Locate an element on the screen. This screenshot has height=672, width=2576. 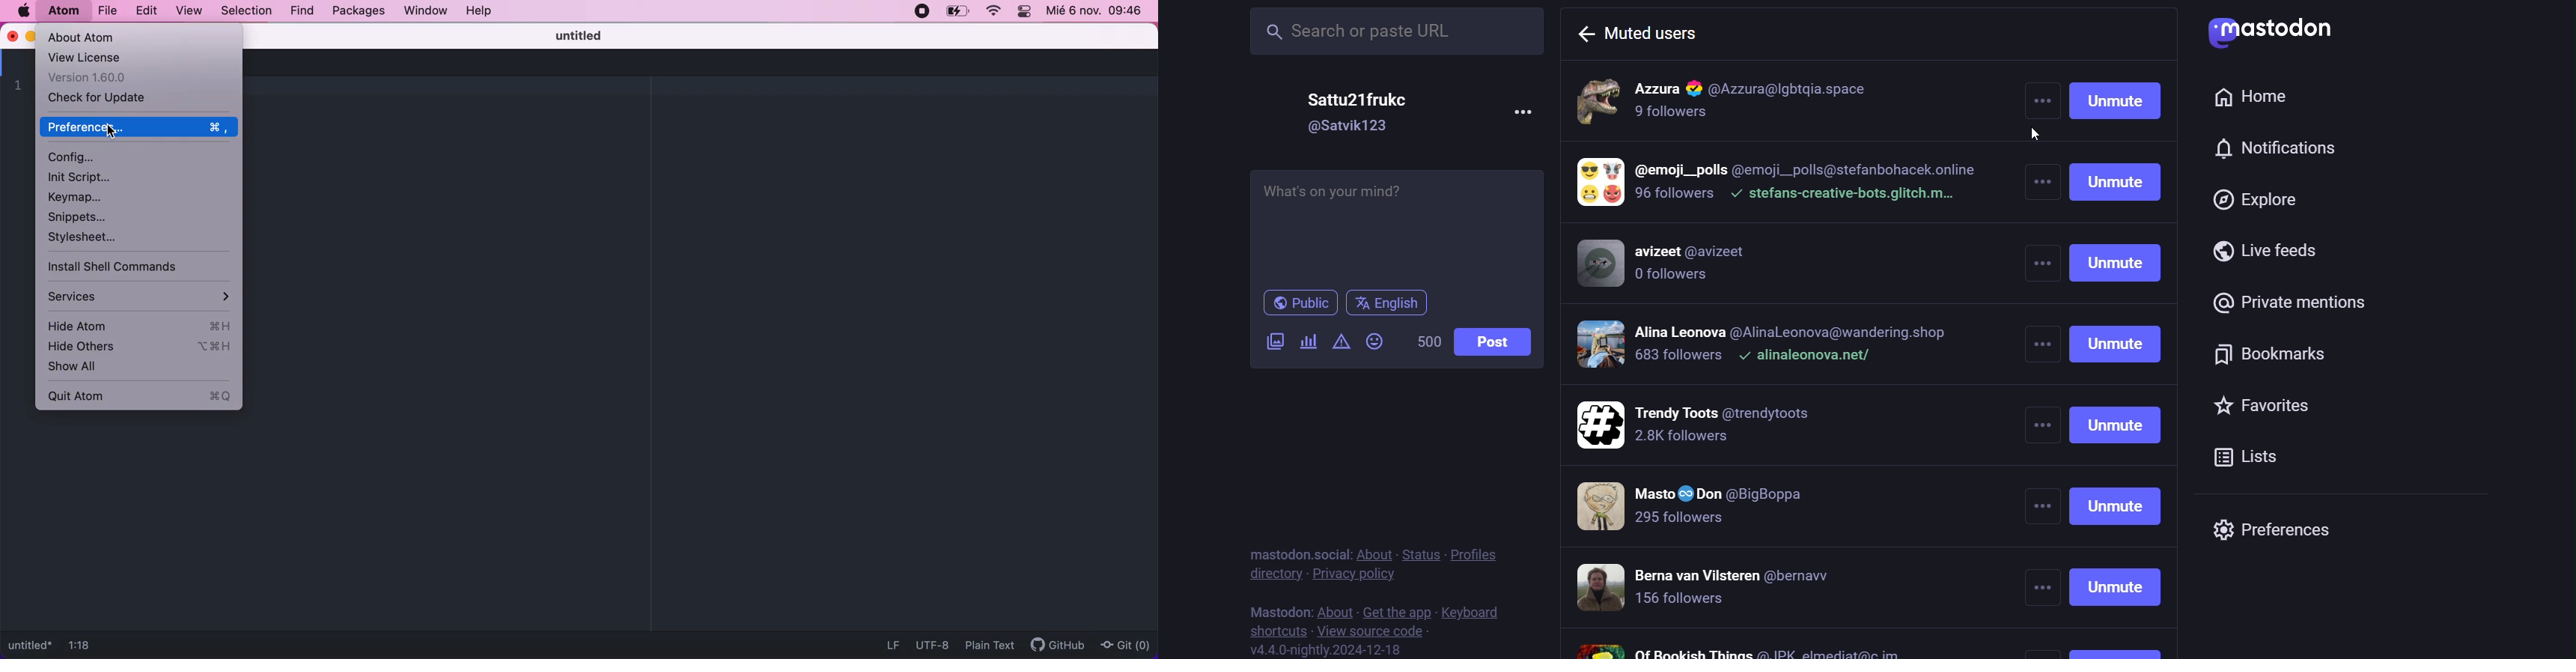
more is located at coordinates (2047, 100).